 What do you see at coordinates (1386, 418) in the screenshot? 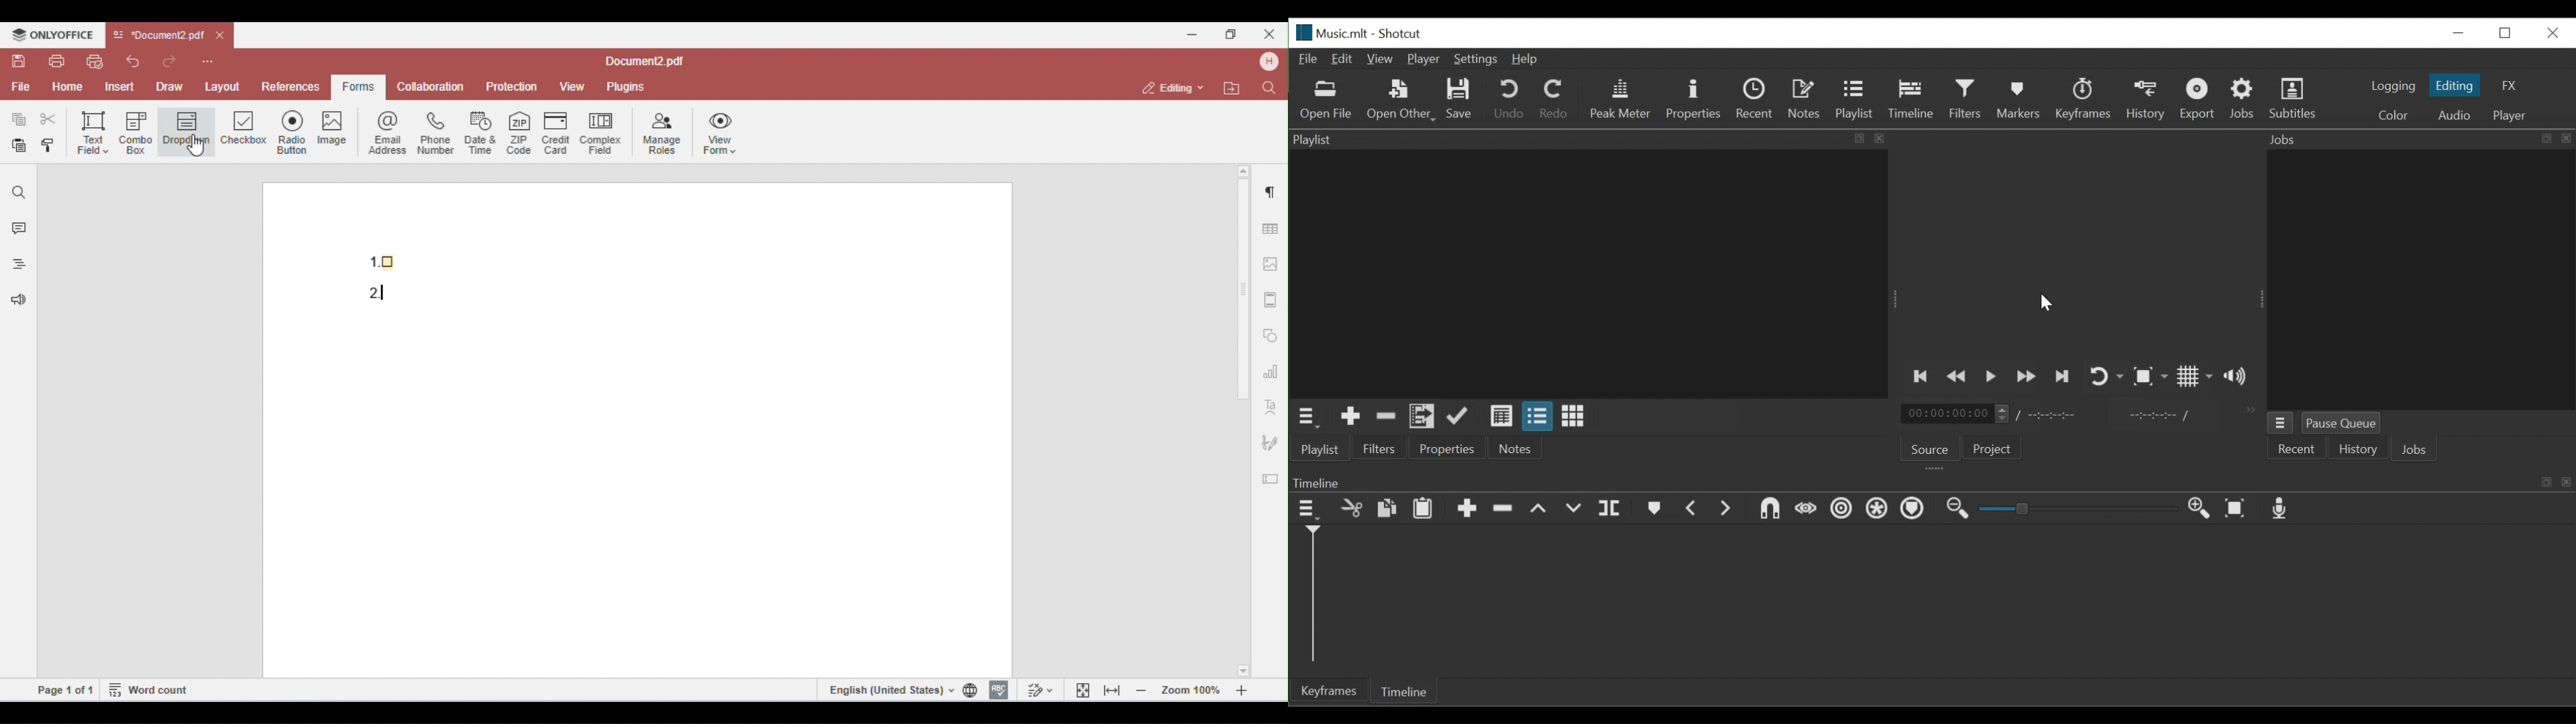
I see `Remove Cut` at bounding box center [1386, 418].